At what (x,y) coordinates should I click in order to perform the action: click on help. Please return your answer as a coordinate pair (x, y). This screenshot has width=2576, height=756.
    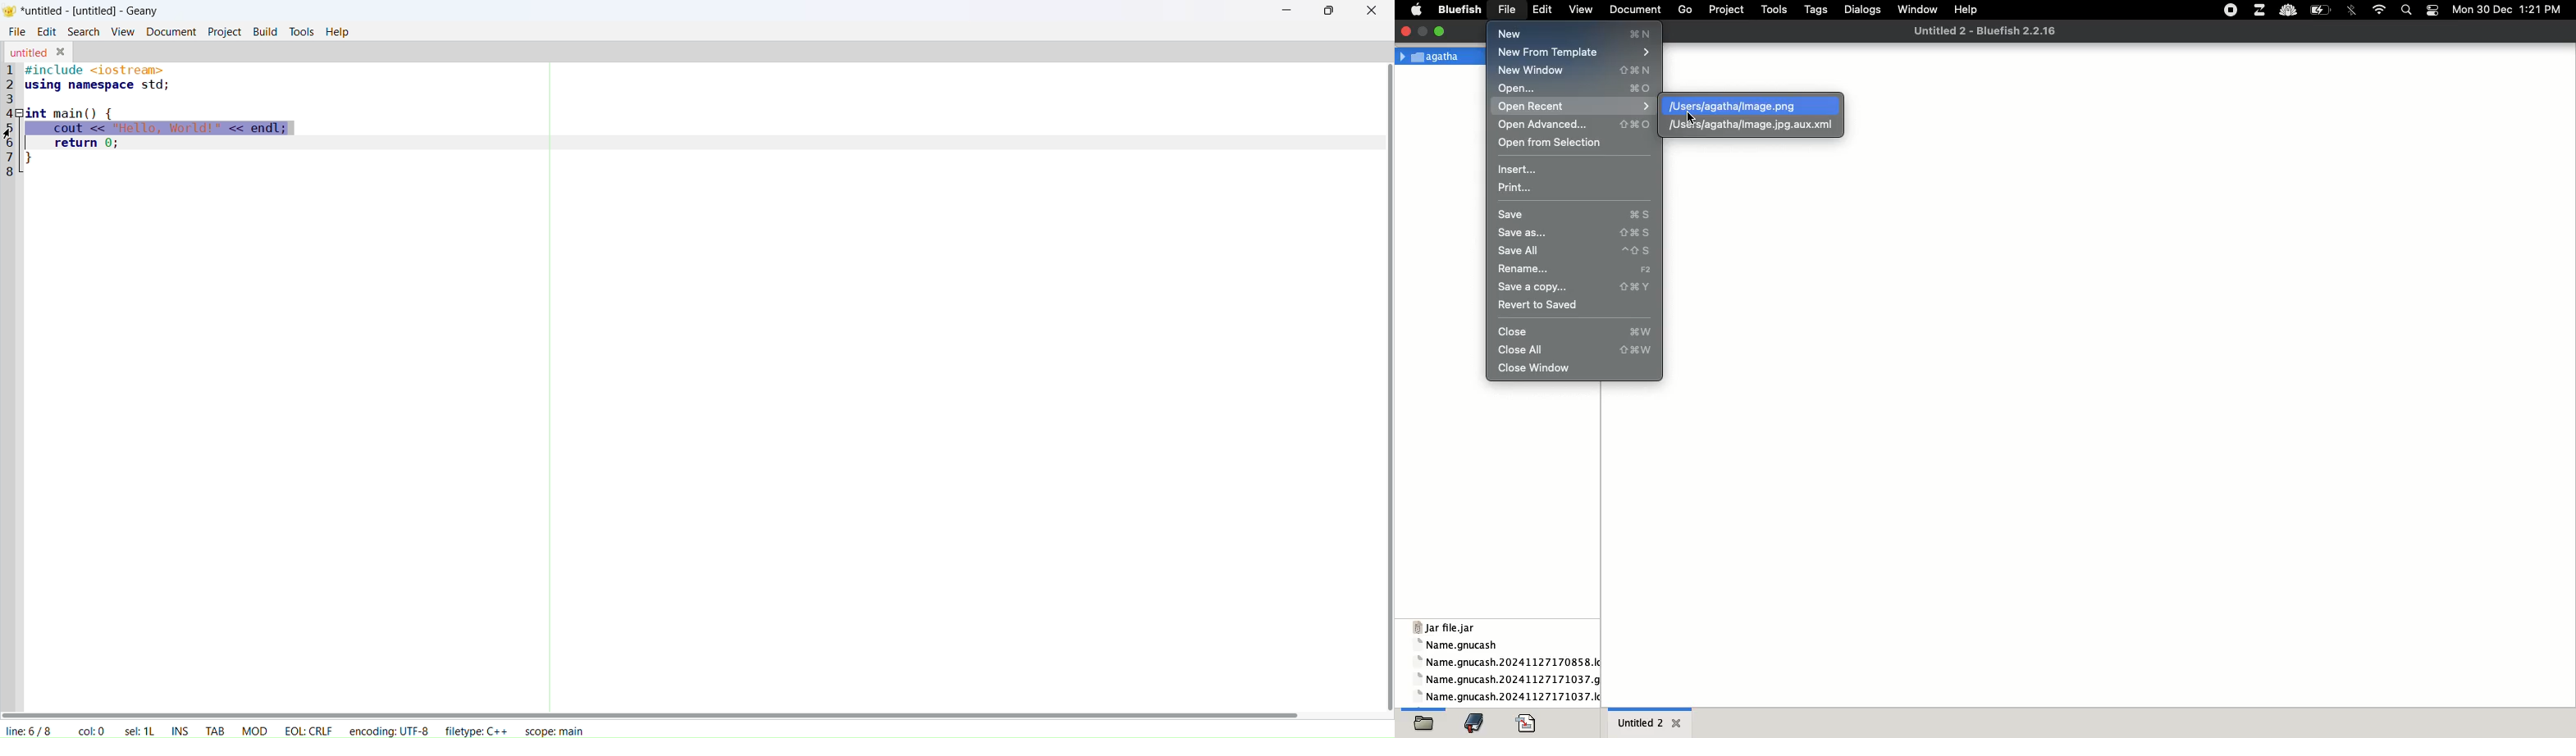
    Looking at the image, I should click on (1968, 10).